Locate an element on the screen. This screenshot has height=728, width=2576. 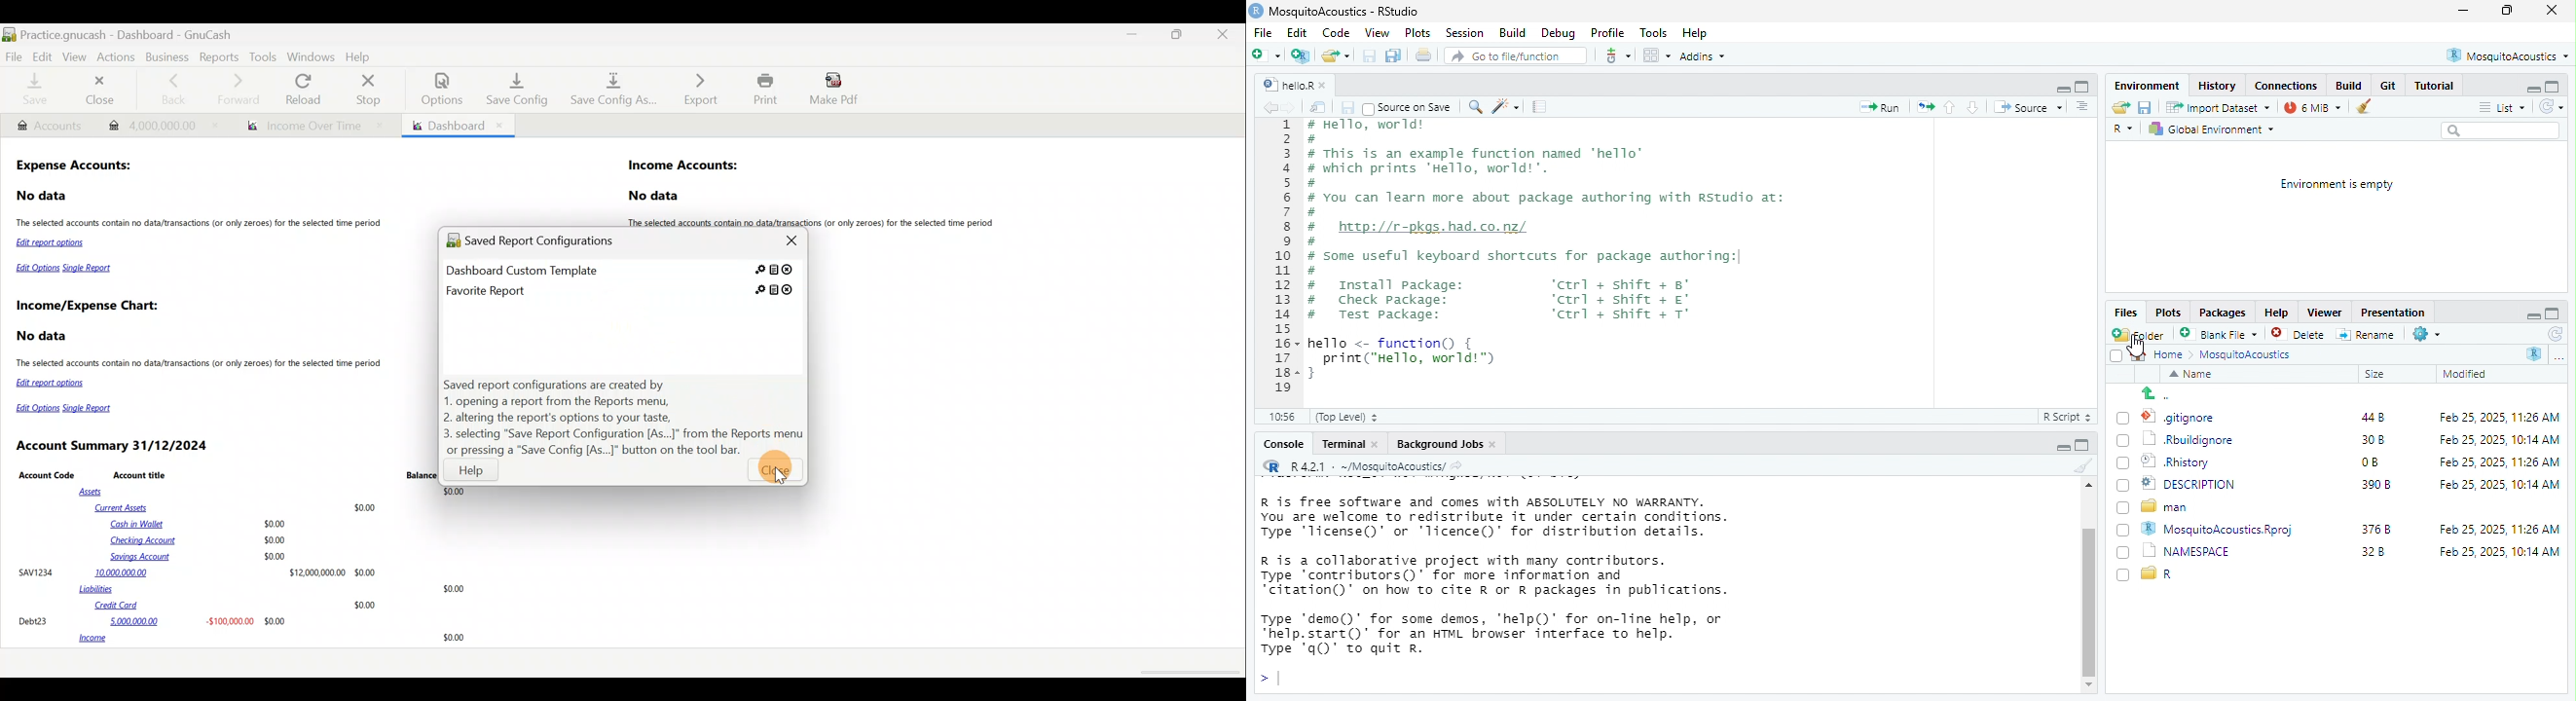
Edit is located at coordinates (42, 56).